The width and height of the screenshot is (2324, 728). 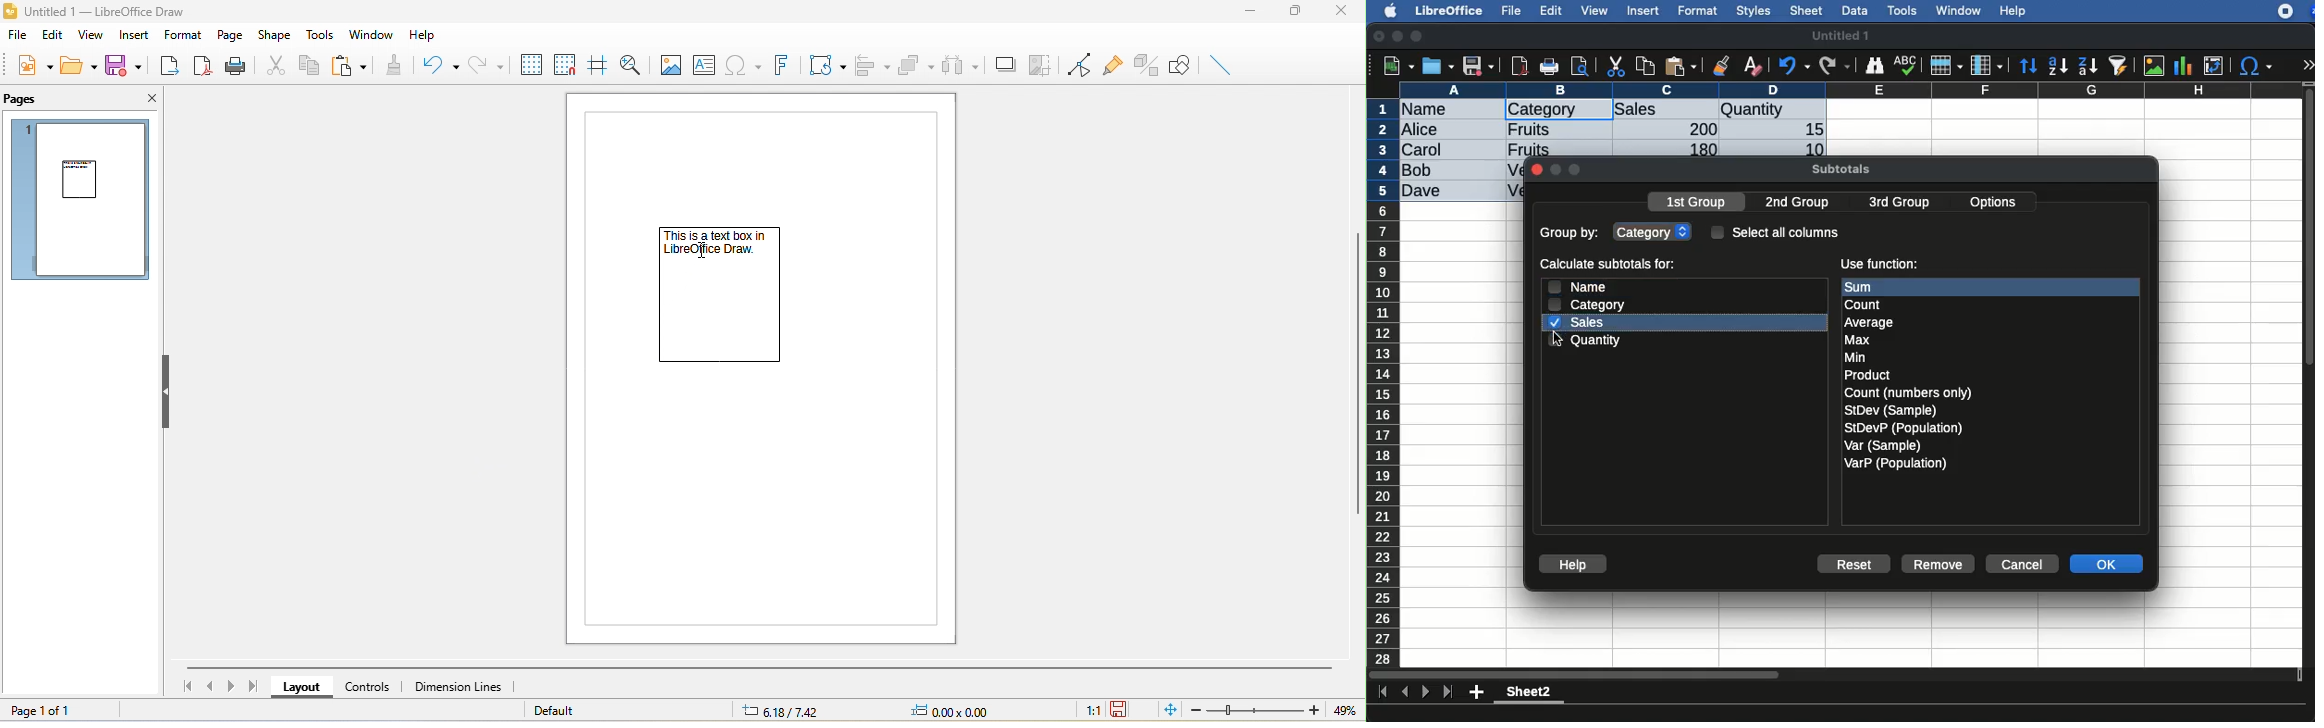 I want to click on styles, so click(x=1752, y=13).